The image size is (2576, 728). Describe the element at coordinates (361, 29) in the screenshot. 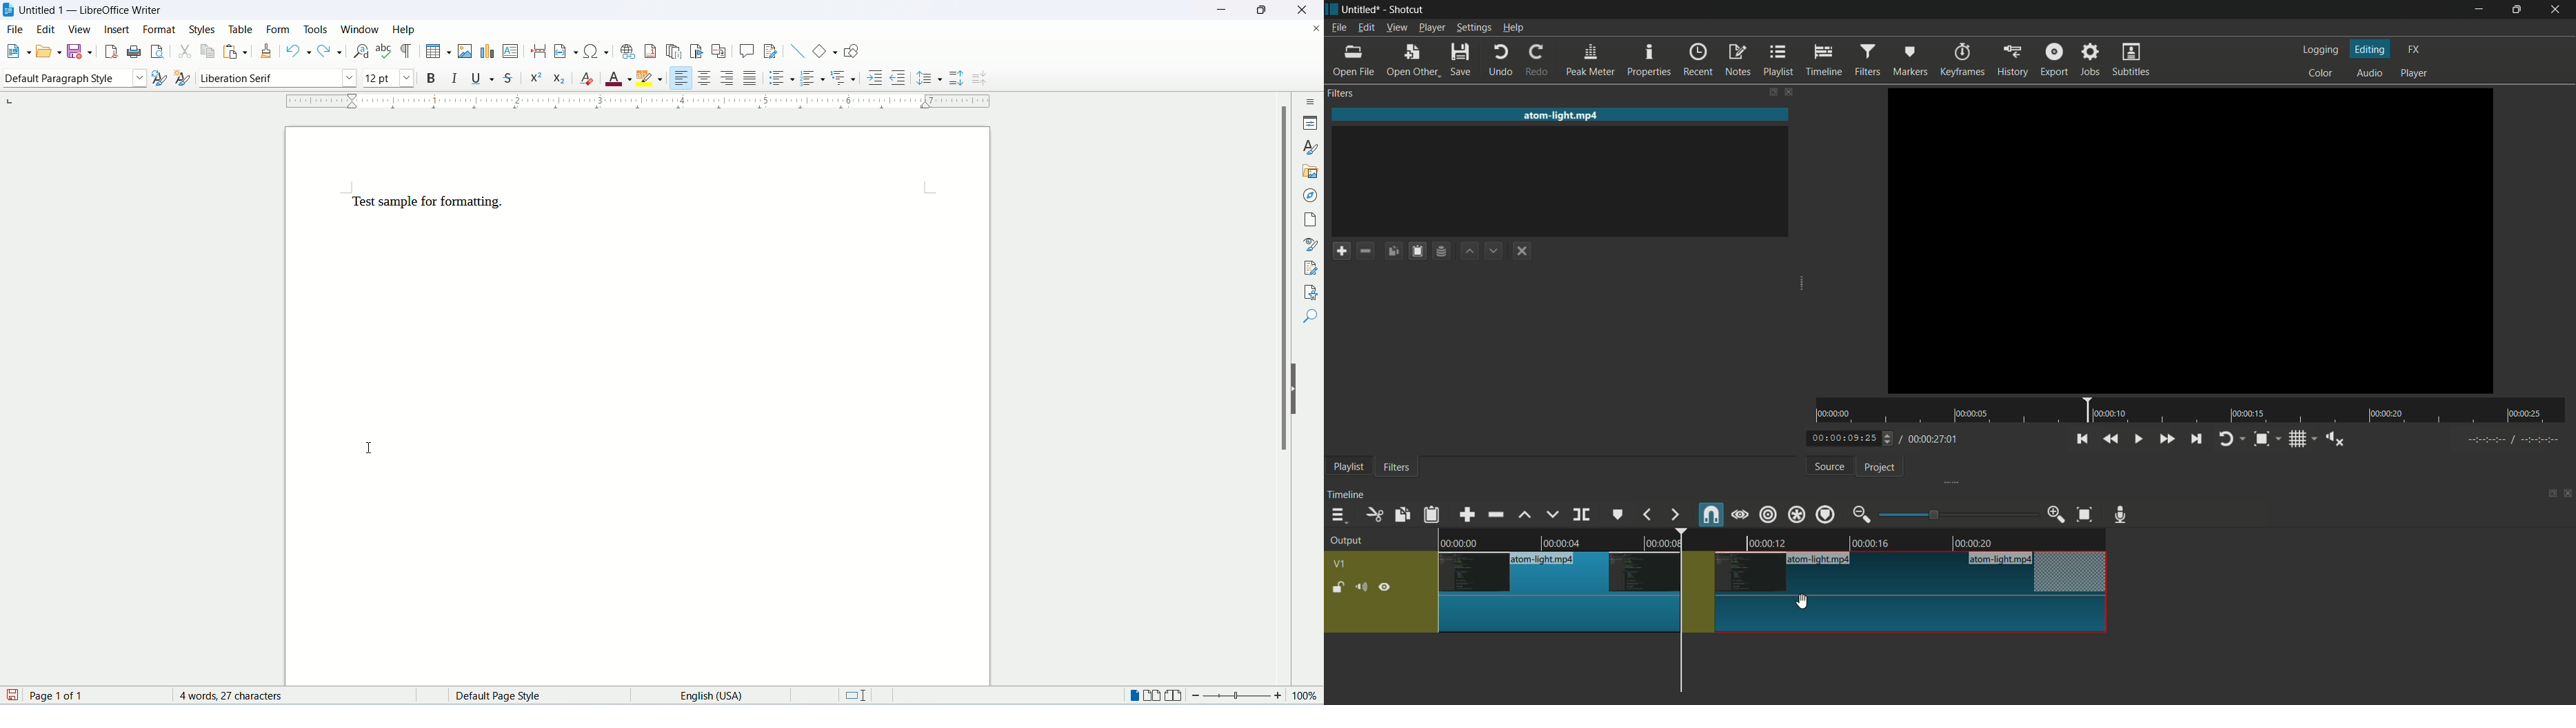

I see `window` at that location.